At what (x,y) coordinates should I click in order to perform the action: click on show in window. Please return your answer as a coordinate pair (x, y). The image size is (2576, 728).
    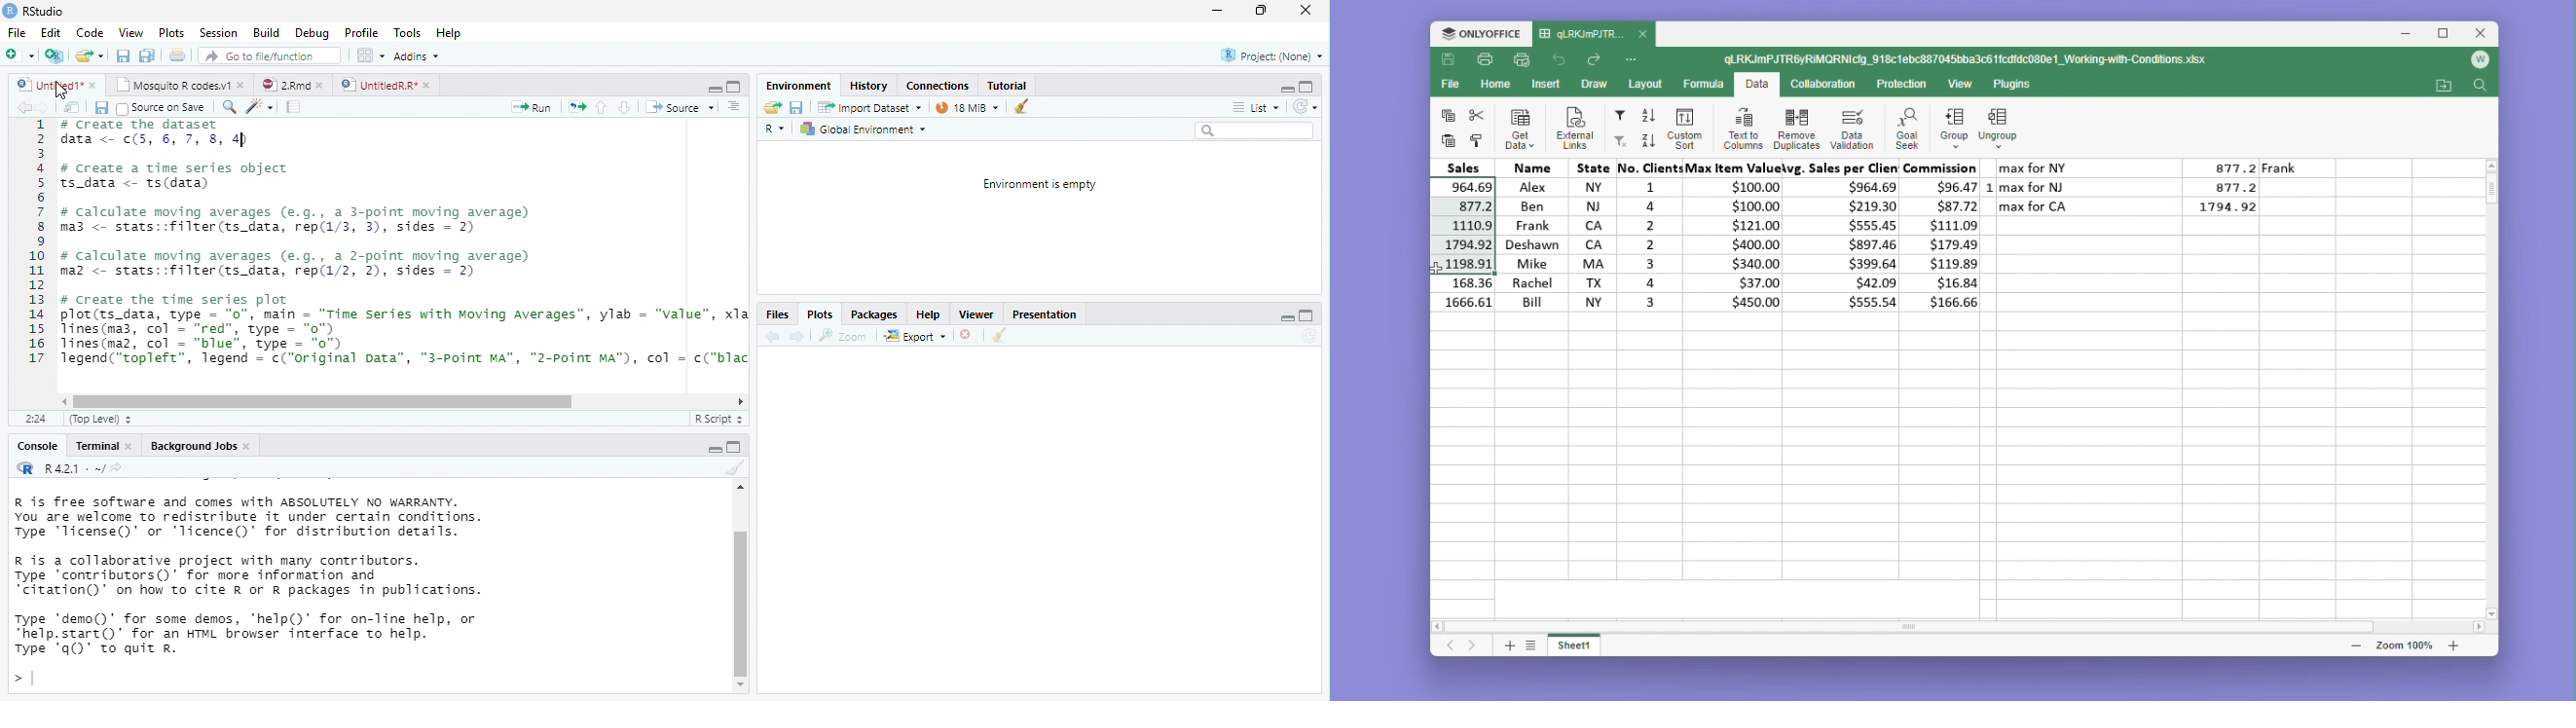
    Looking at the image, I should click on (73, 107).